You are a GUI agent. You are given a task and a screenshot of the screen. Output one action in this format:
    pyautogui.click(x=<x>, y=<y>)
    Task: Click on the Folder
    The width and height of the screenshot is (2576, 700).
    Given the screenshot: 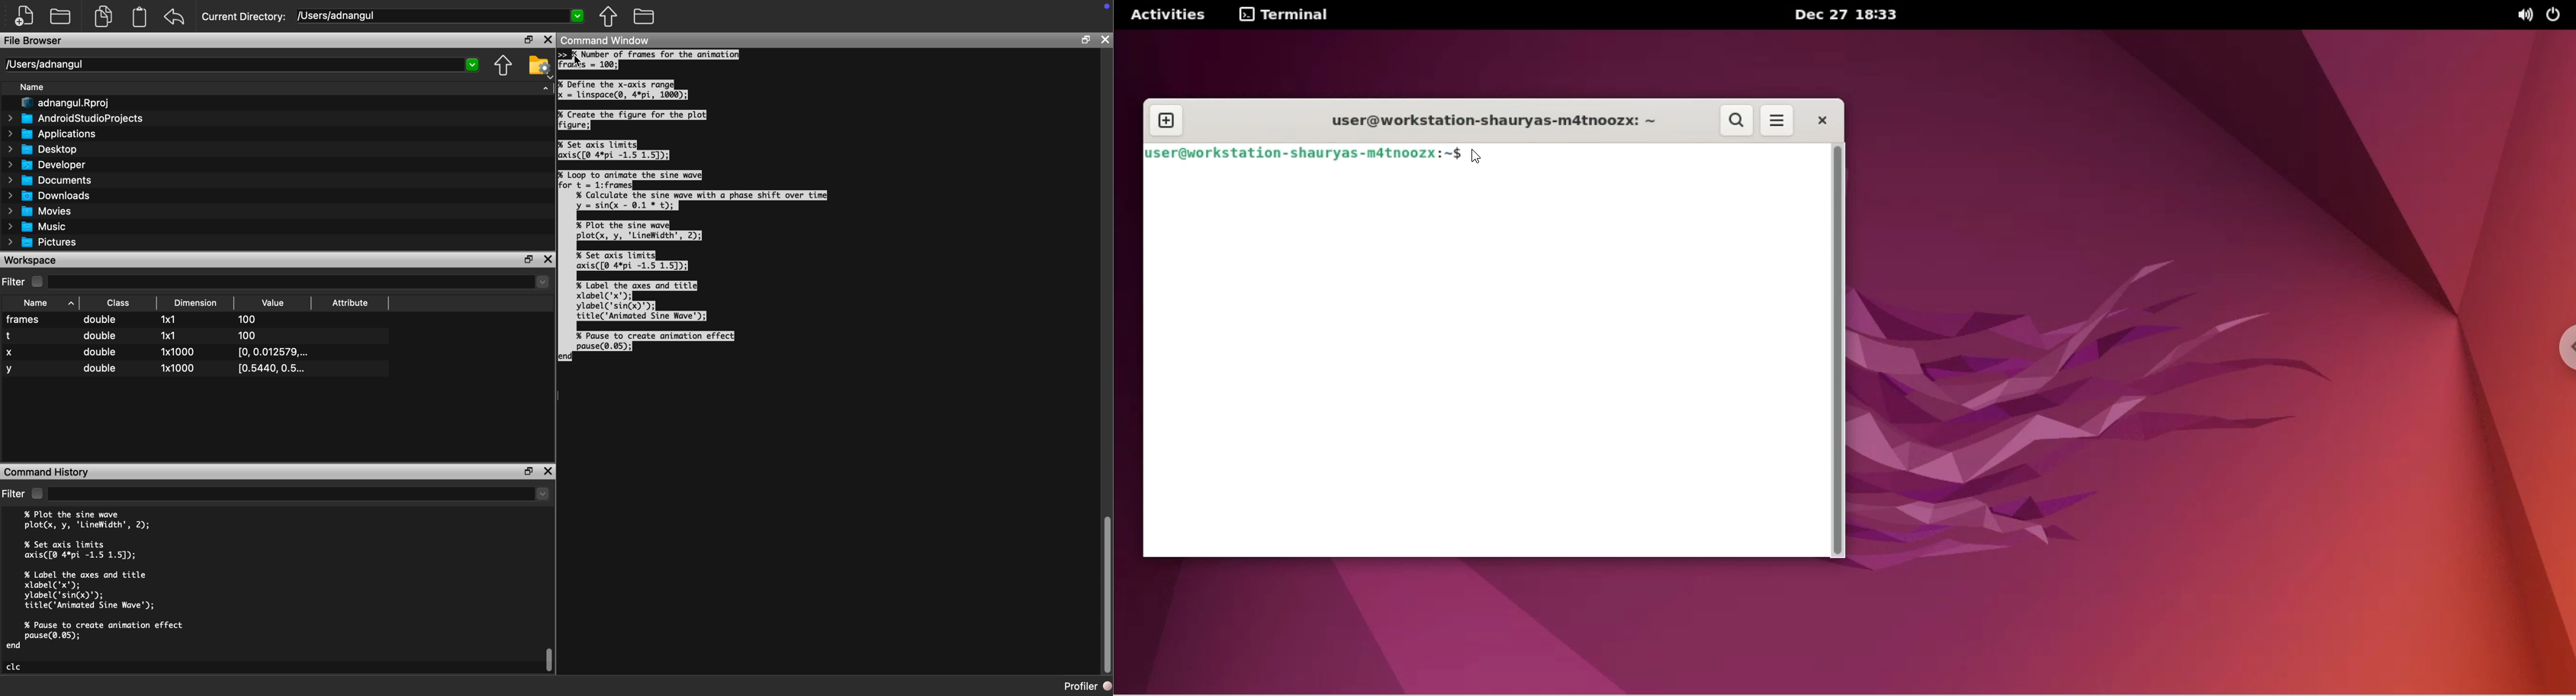 What is the action you would take?
    pyautogui.click(x=644, y=17)
    